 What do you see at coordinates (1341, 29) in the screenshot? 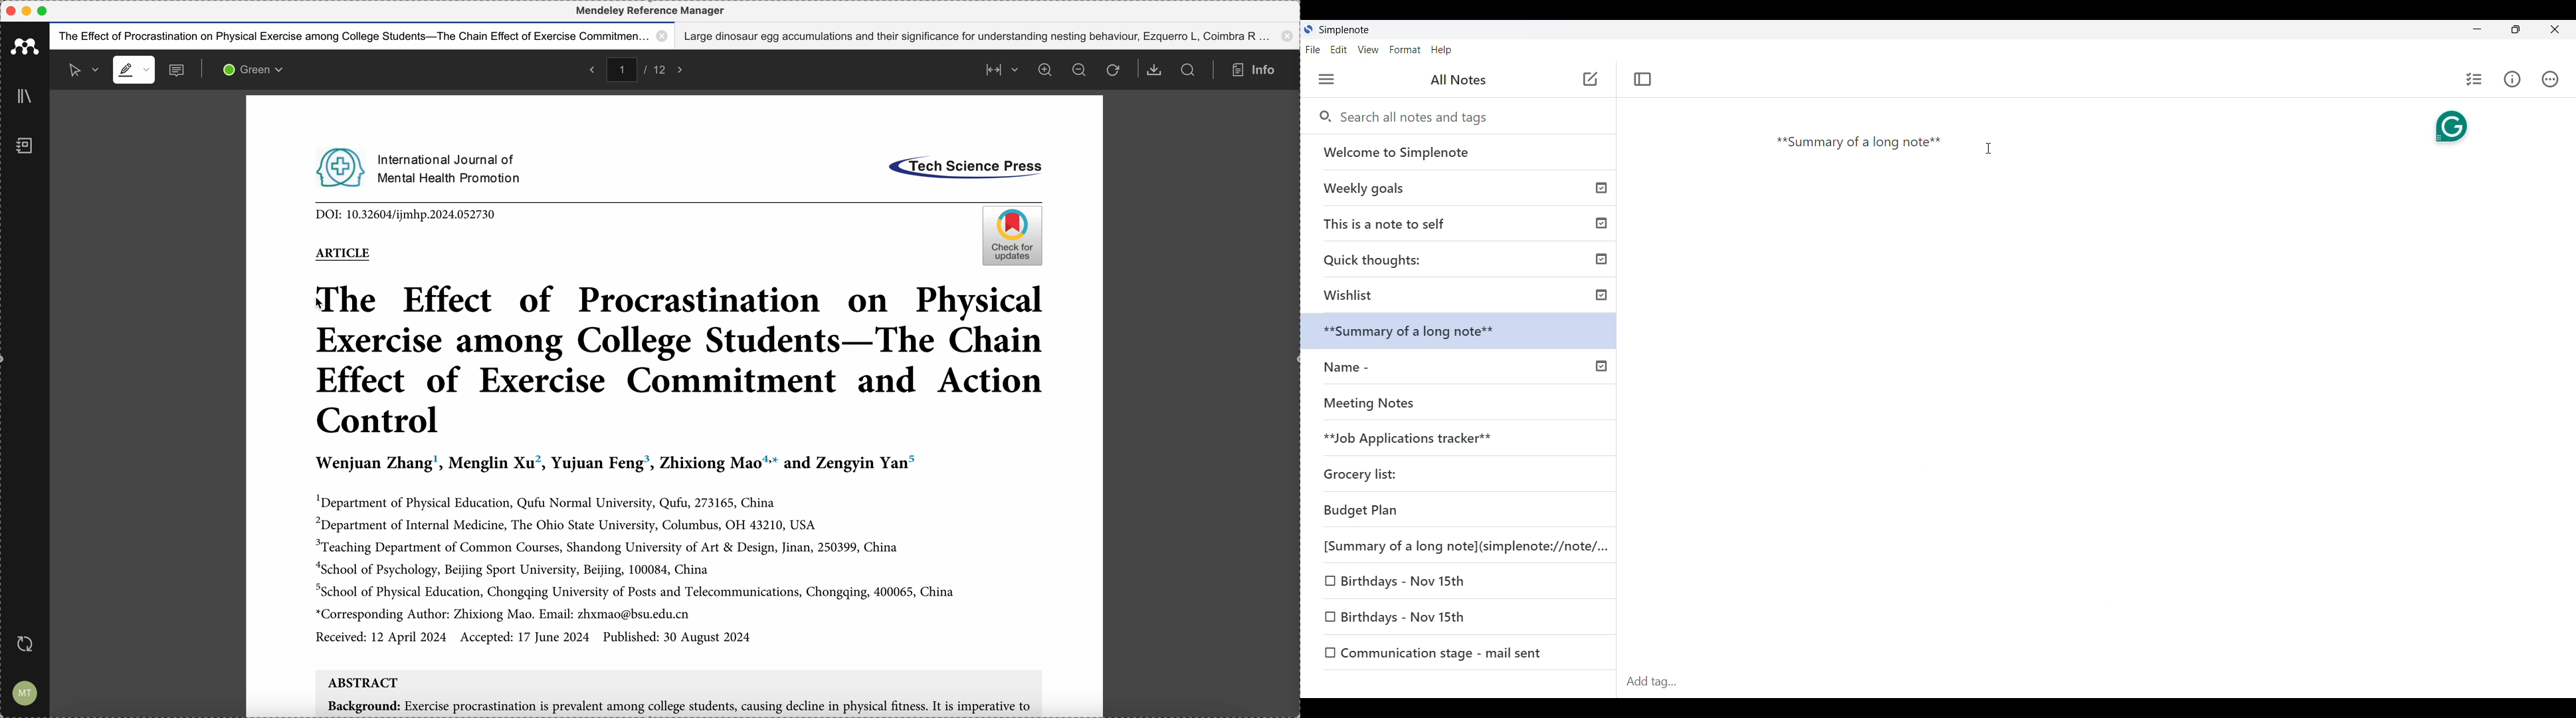
I see `SimpleNote` at bounding box center [1341, 29].